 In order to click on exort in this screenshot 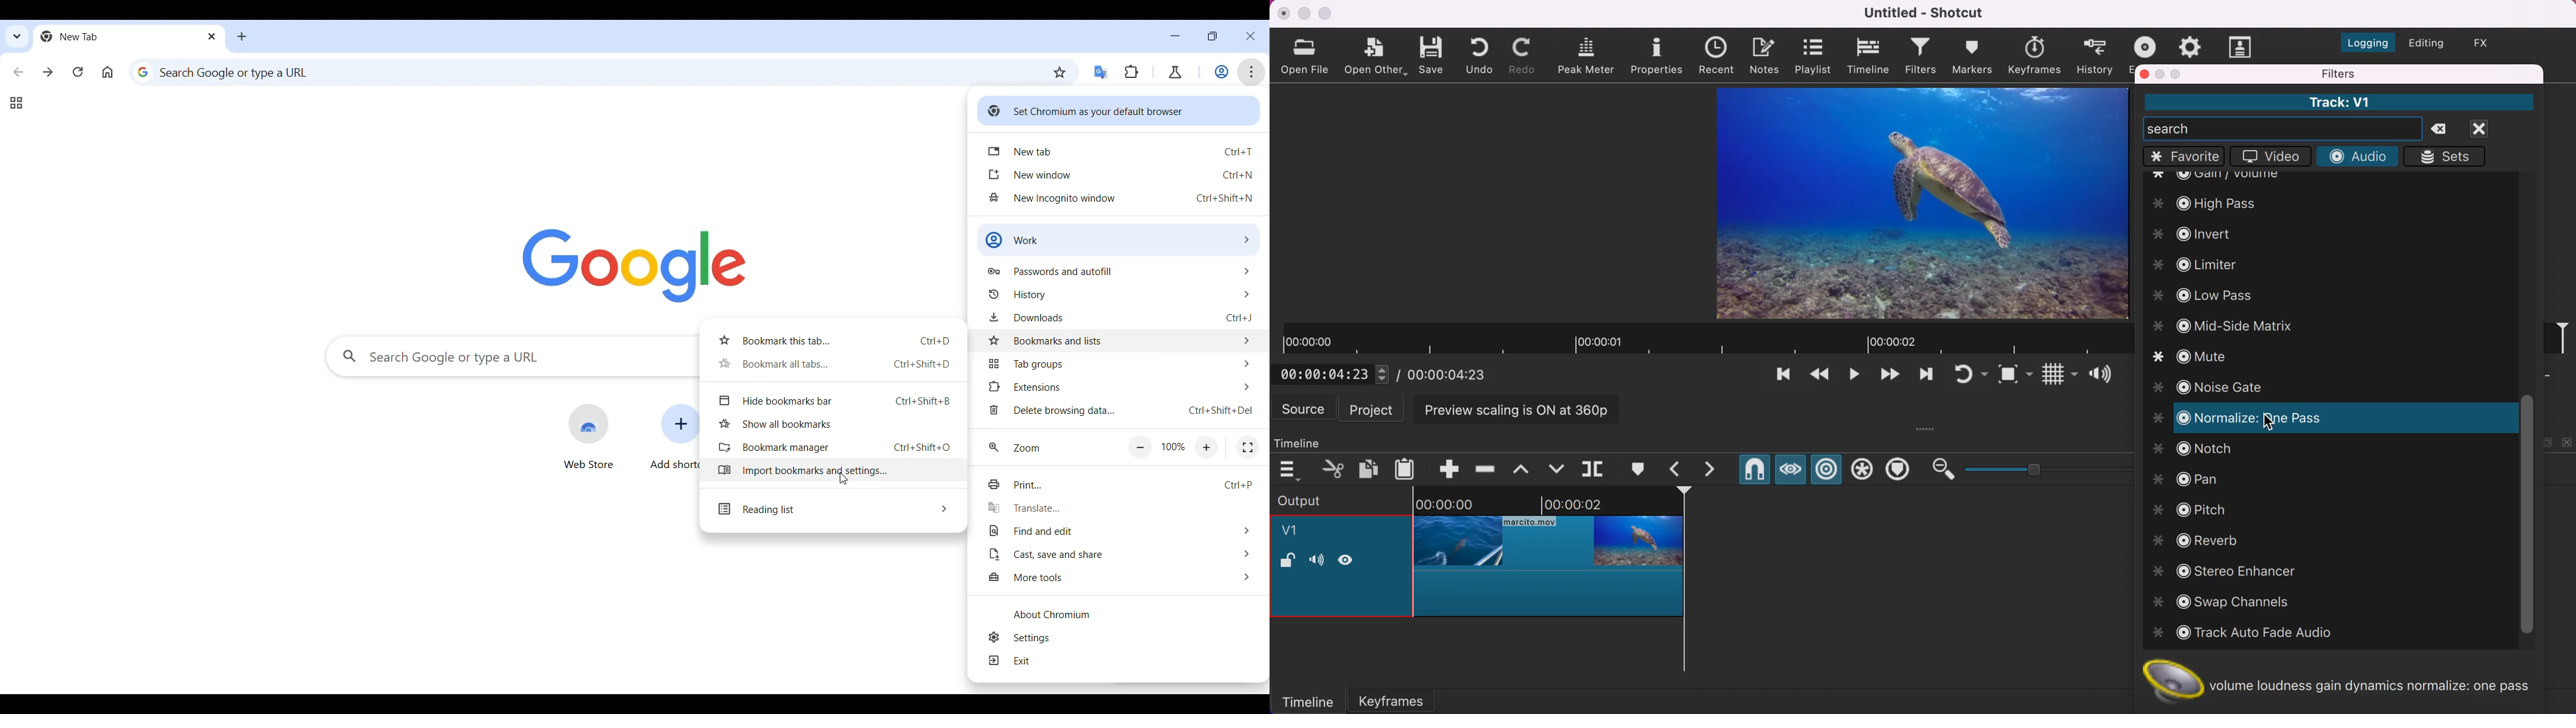, I will do `click(2148, 45)`.